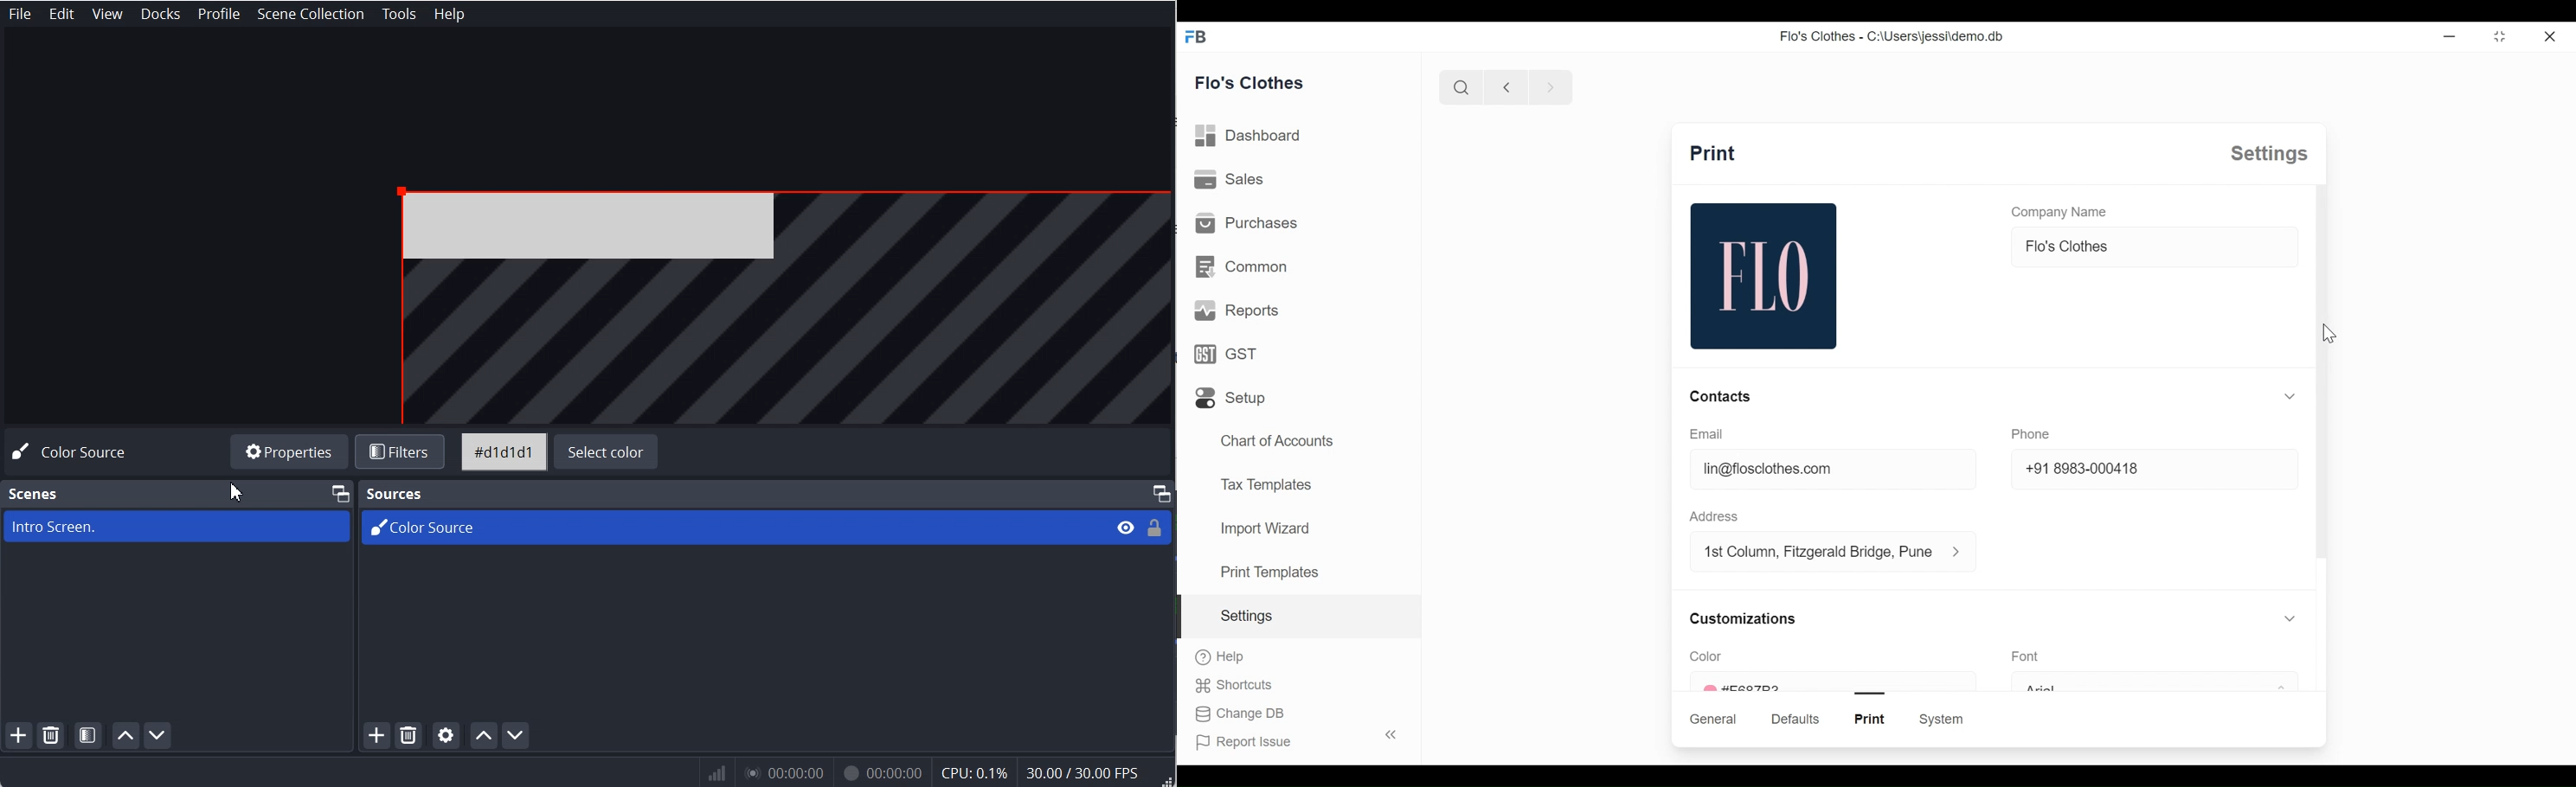  Describe the element at coordinates (975, 773) in the screenshot. I see `CPU` at that location.